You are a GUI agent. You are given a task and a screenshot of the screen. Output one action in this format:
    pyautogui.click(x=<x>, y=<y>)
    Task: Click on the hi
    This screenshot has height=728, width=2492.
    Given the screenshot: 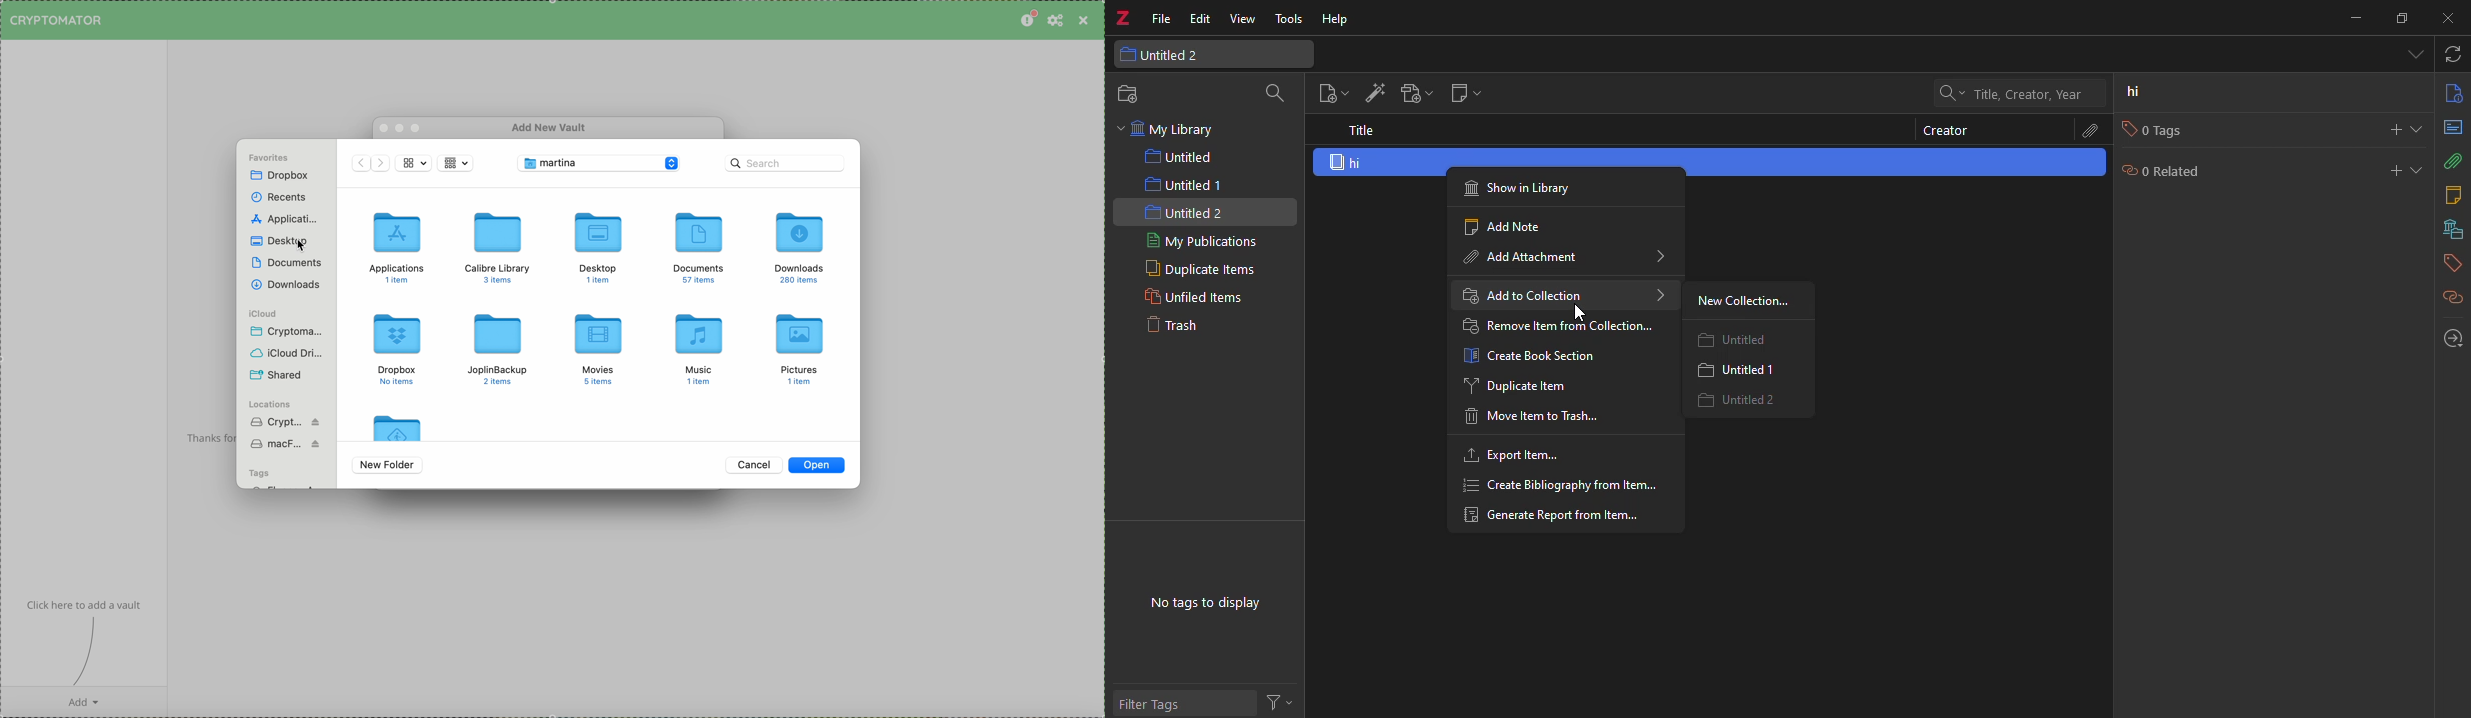 What is the action you would take?
    pyautogui.click(x=1355, y=162)
    